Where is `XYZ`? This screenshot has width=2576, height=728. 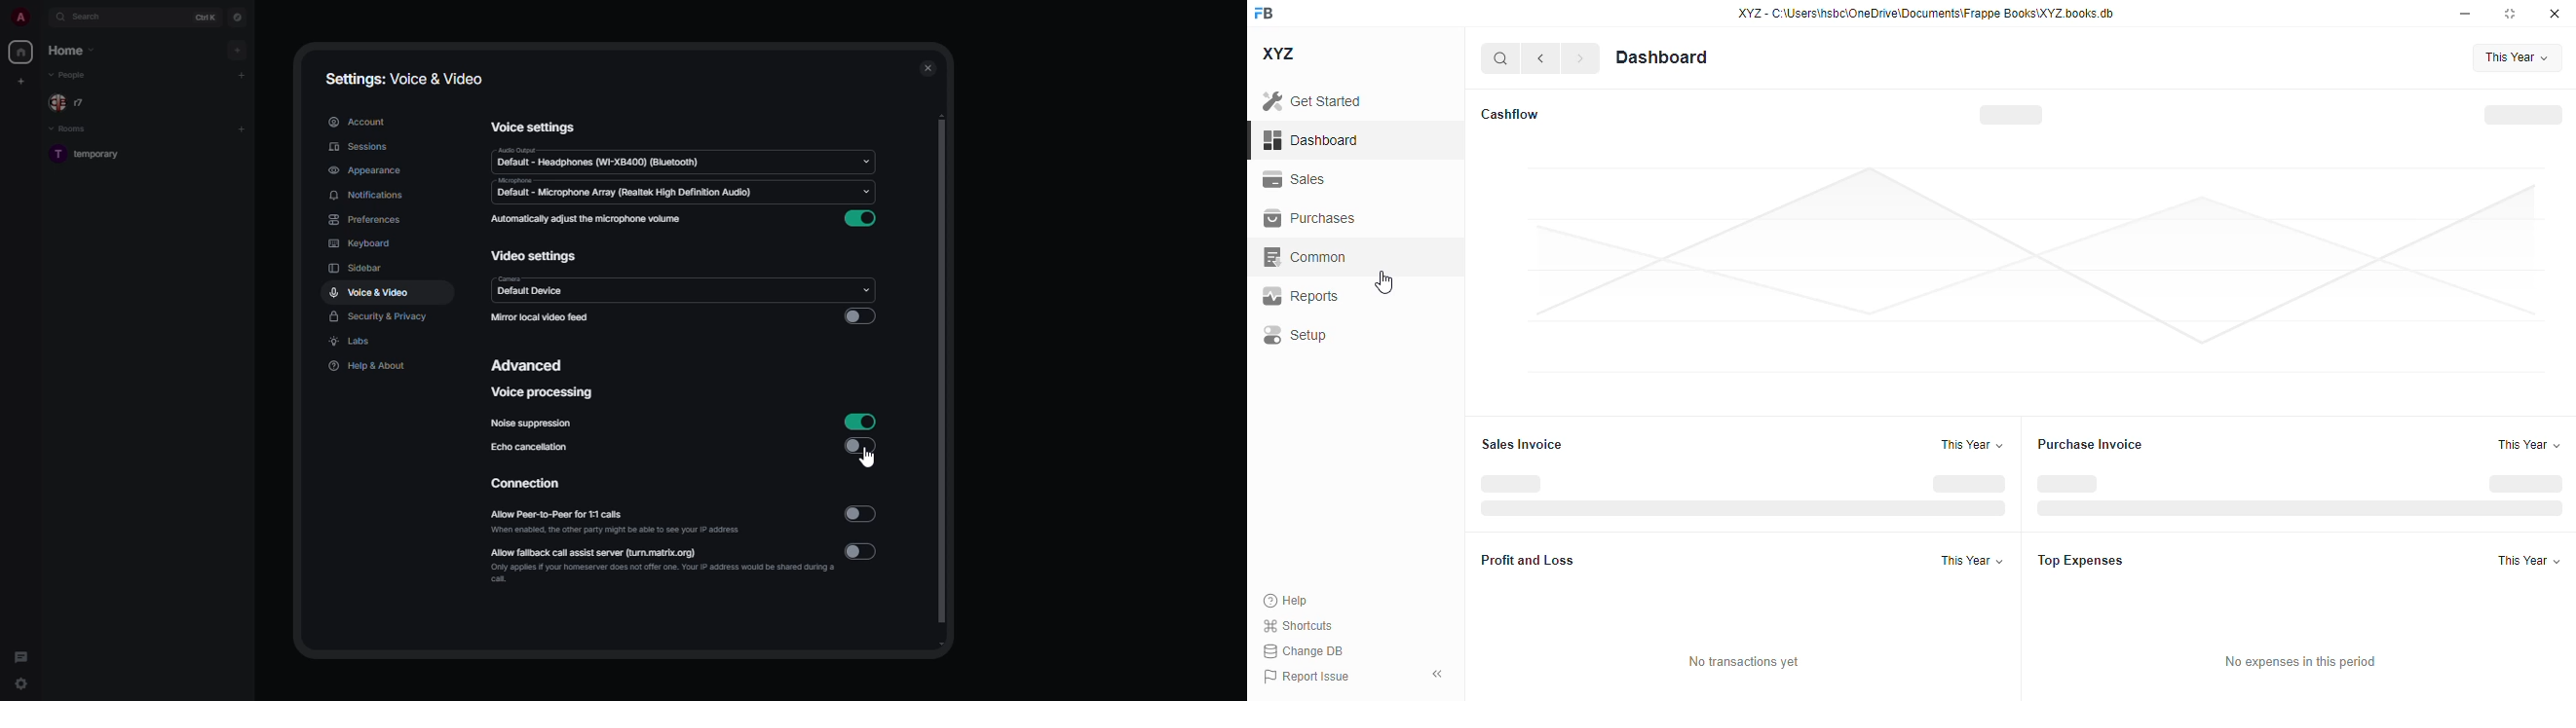
XYZ is located at coordinates (1277, 54).